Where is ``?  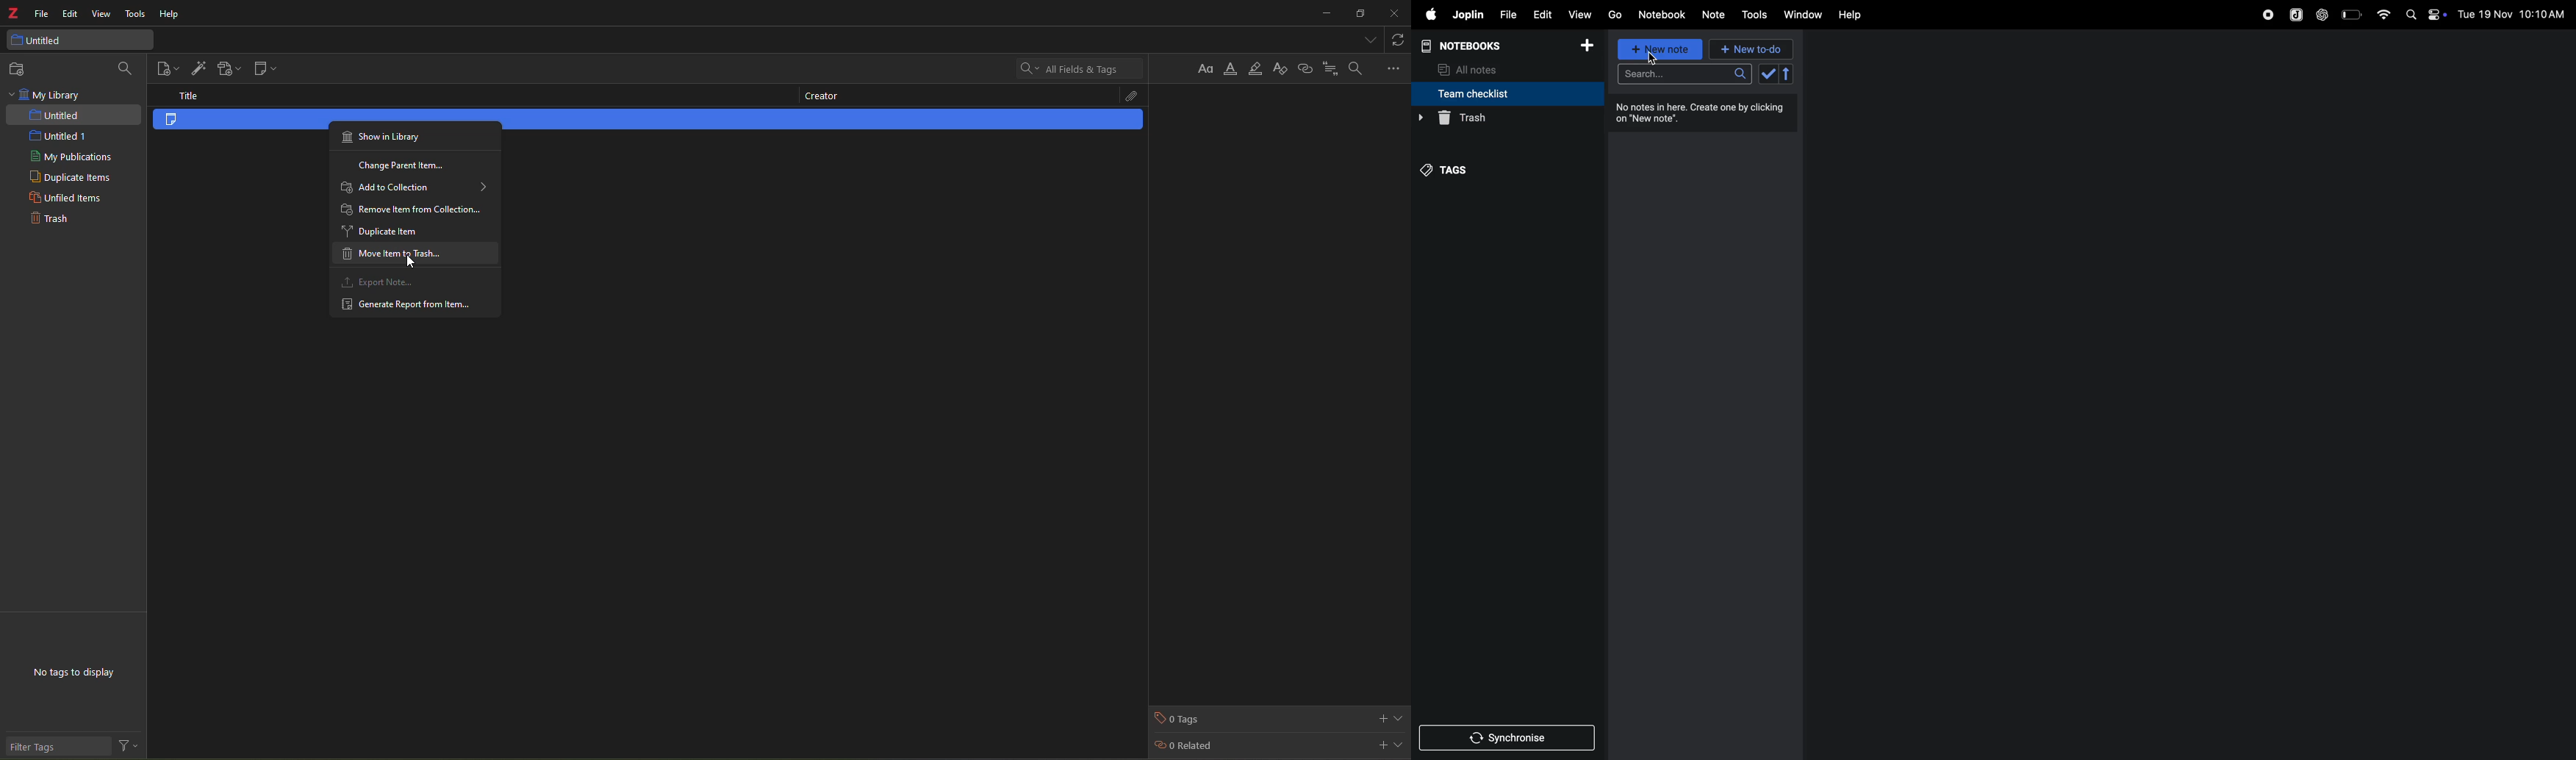  is located at coordinates (1207, 68).